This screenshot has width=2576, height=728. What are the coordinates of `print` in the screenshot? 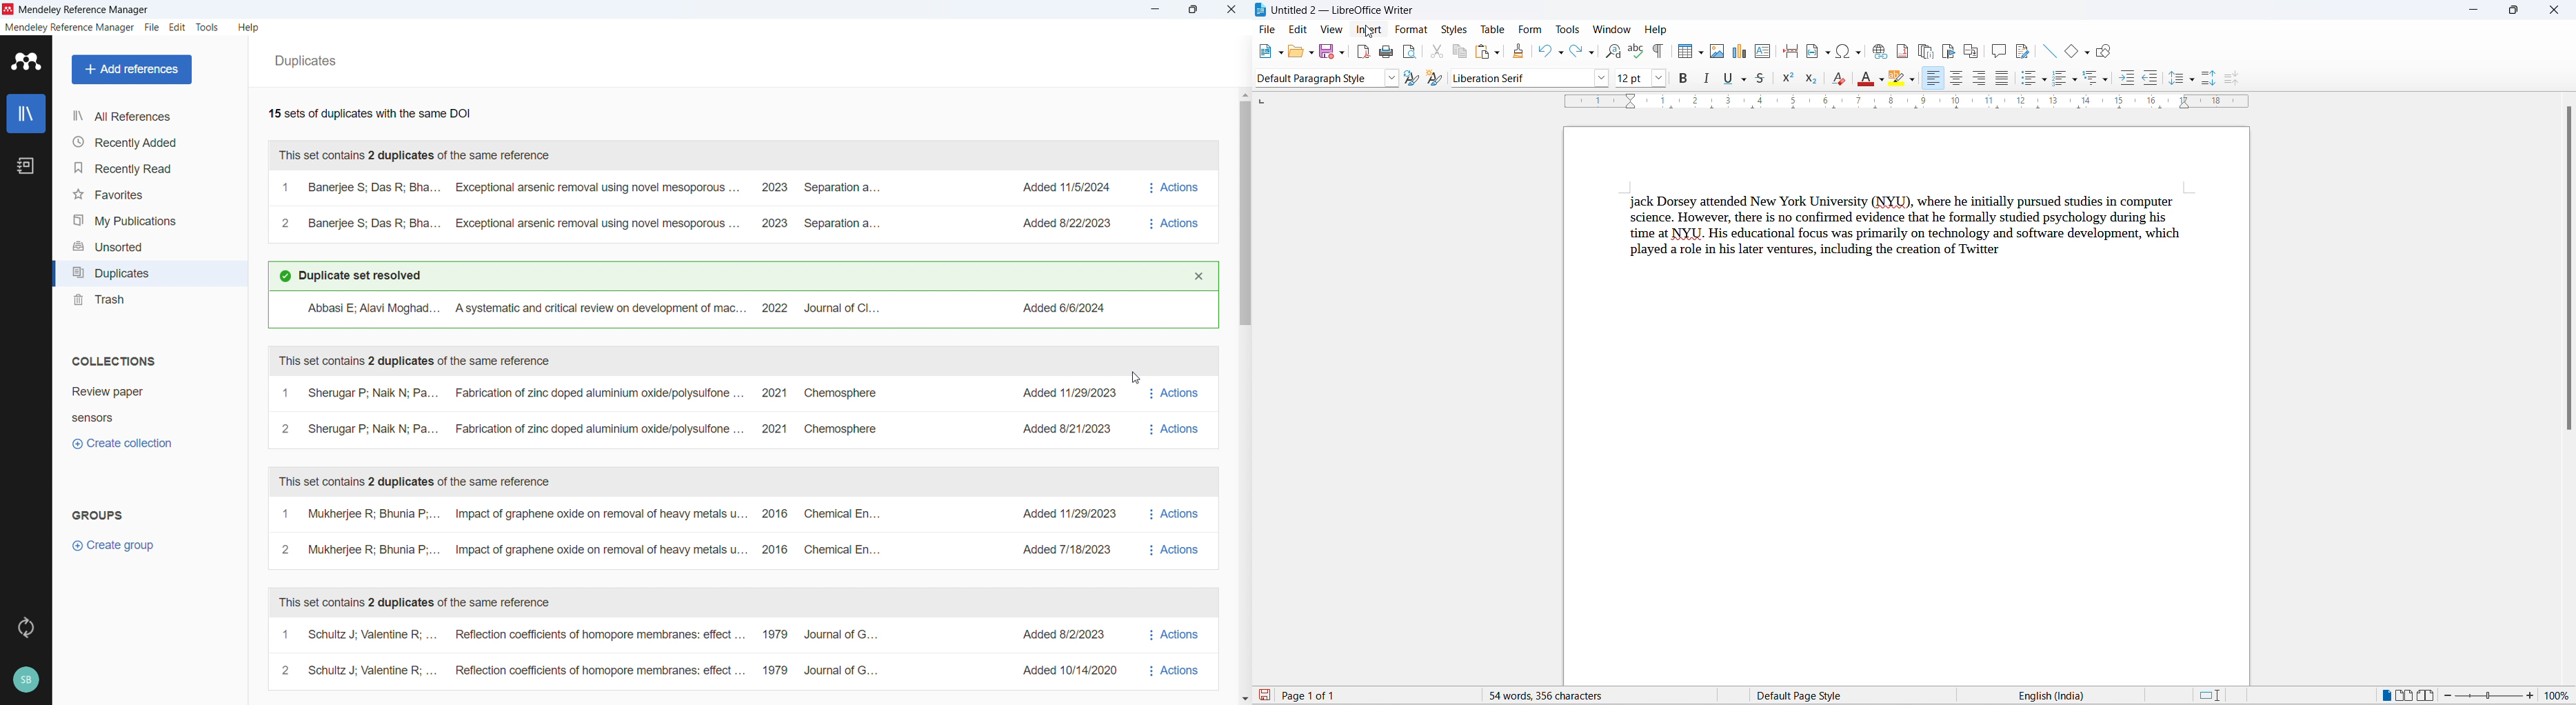 It's located at (1387, 54).